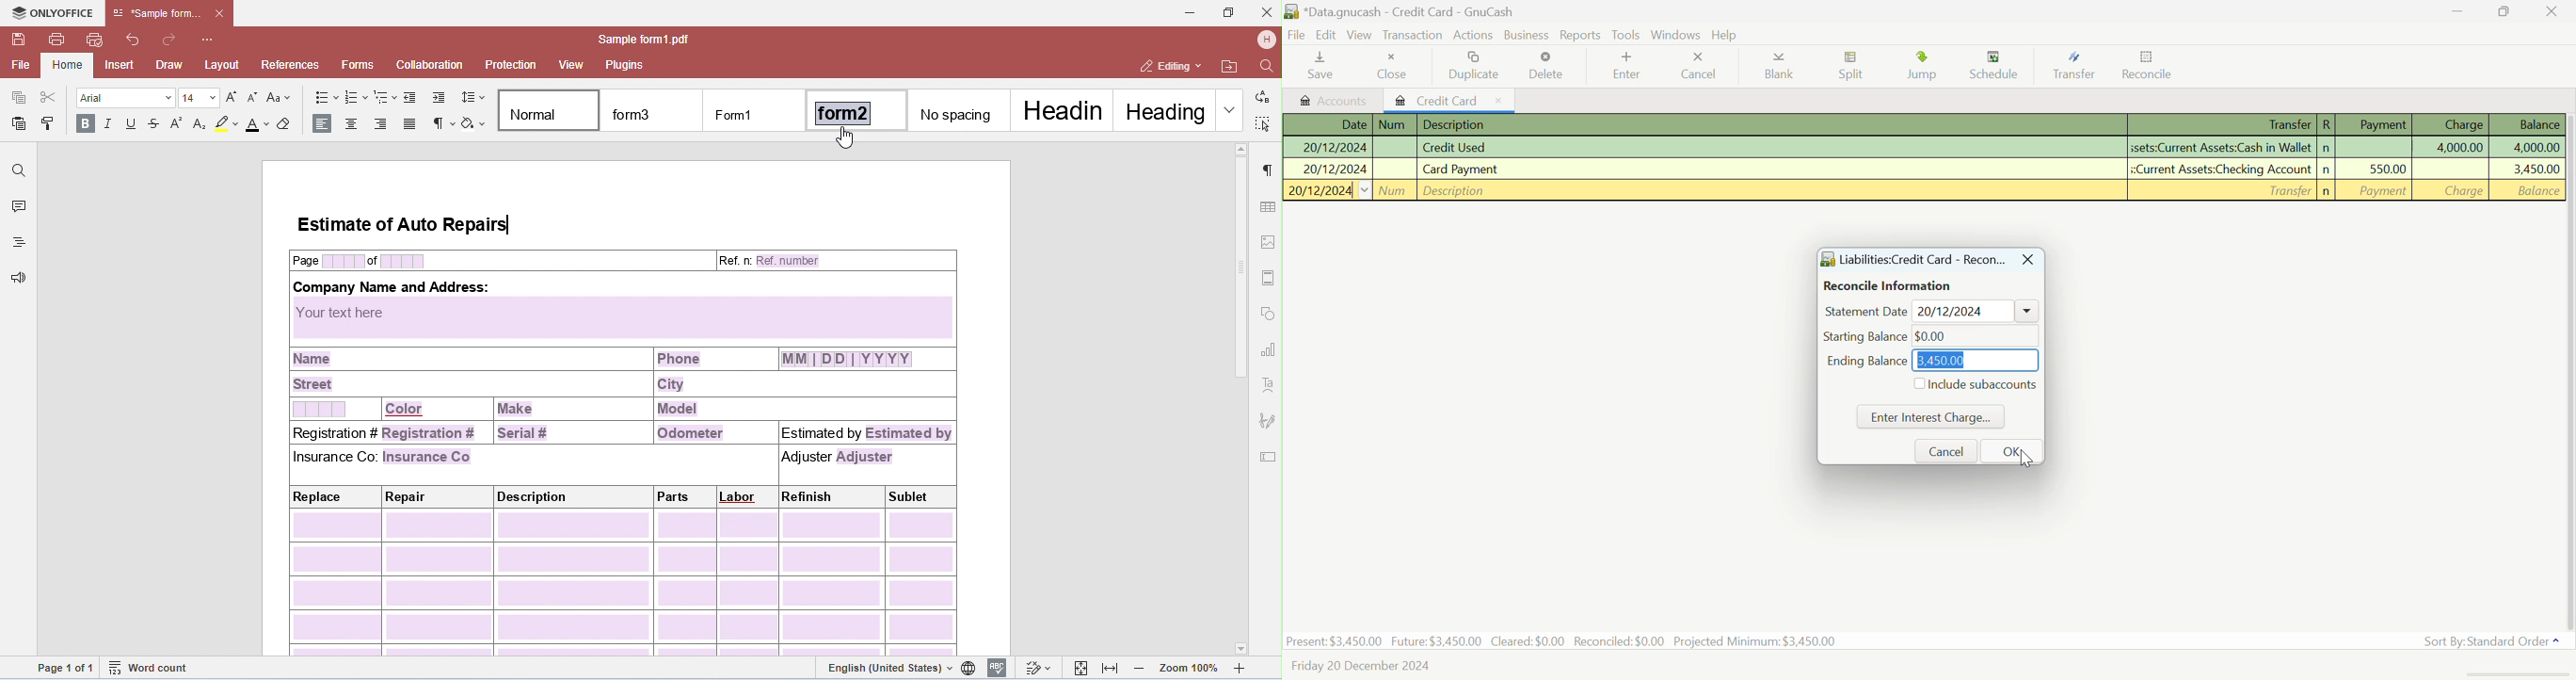 This screenshot has width=2576, height=700. I want to click on Save, so click(1321, 67).